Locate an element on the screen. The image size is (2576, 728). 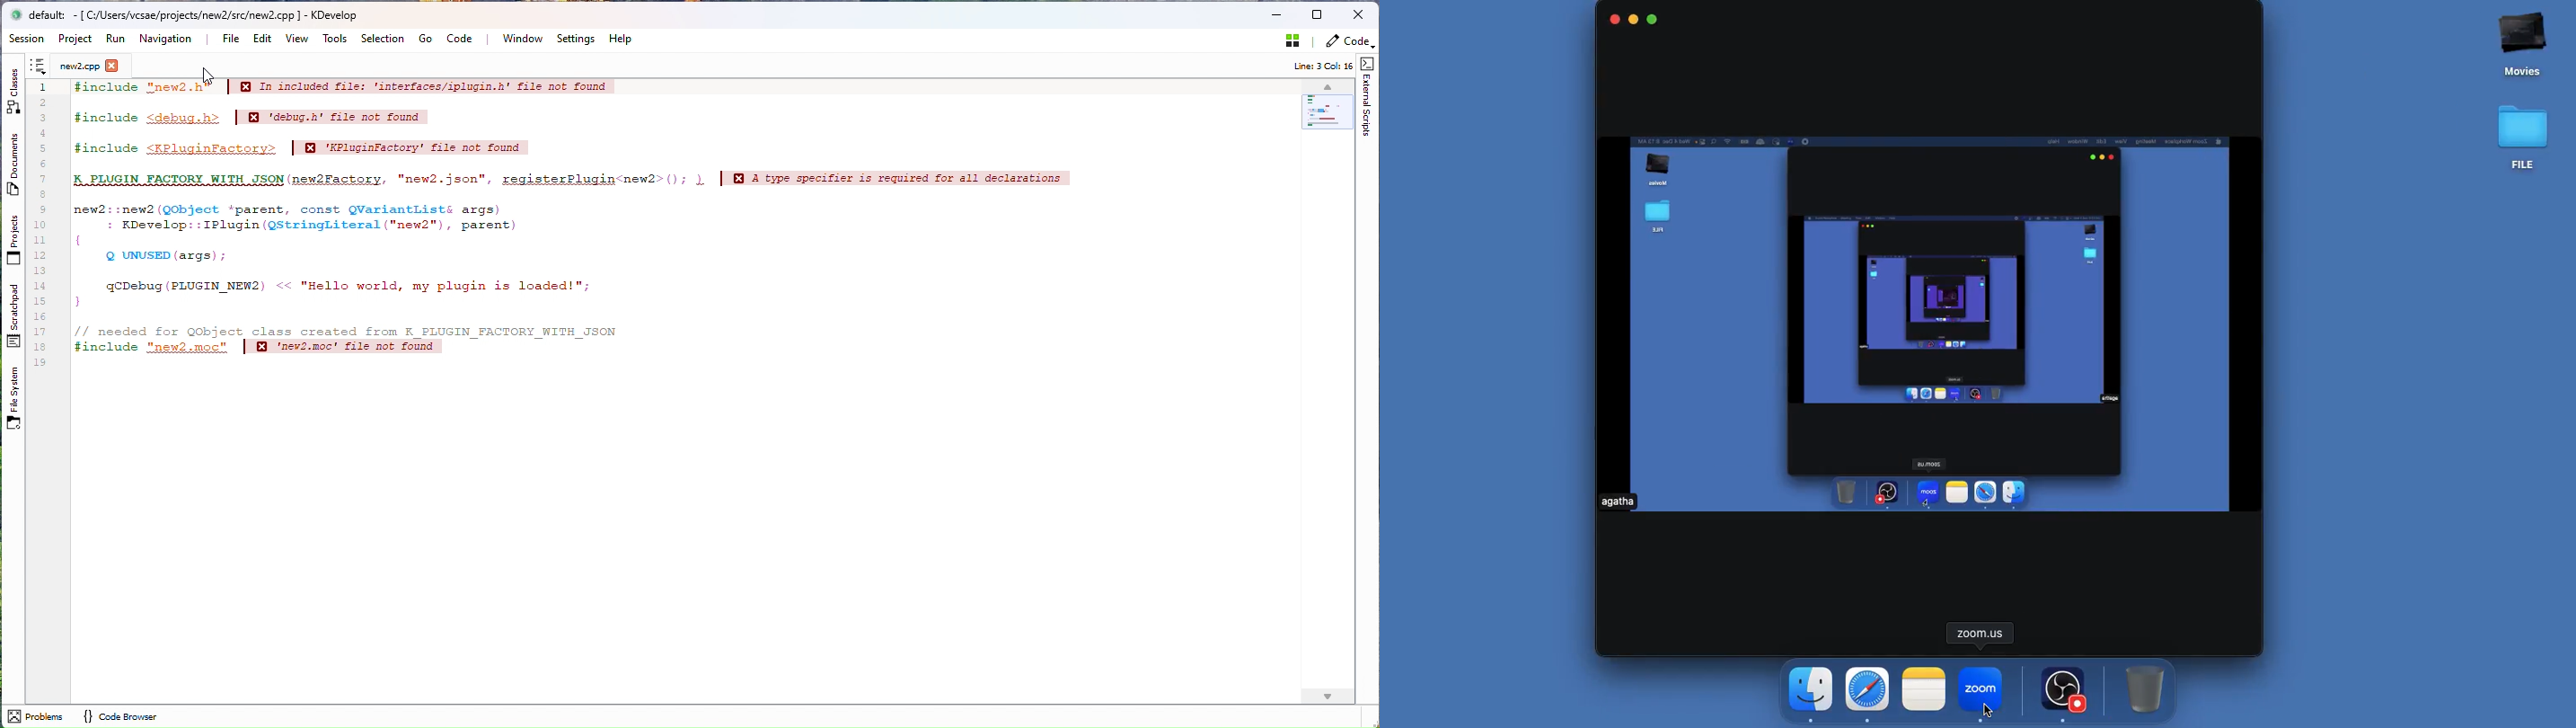
Click is located at coordinates (1982, 695).